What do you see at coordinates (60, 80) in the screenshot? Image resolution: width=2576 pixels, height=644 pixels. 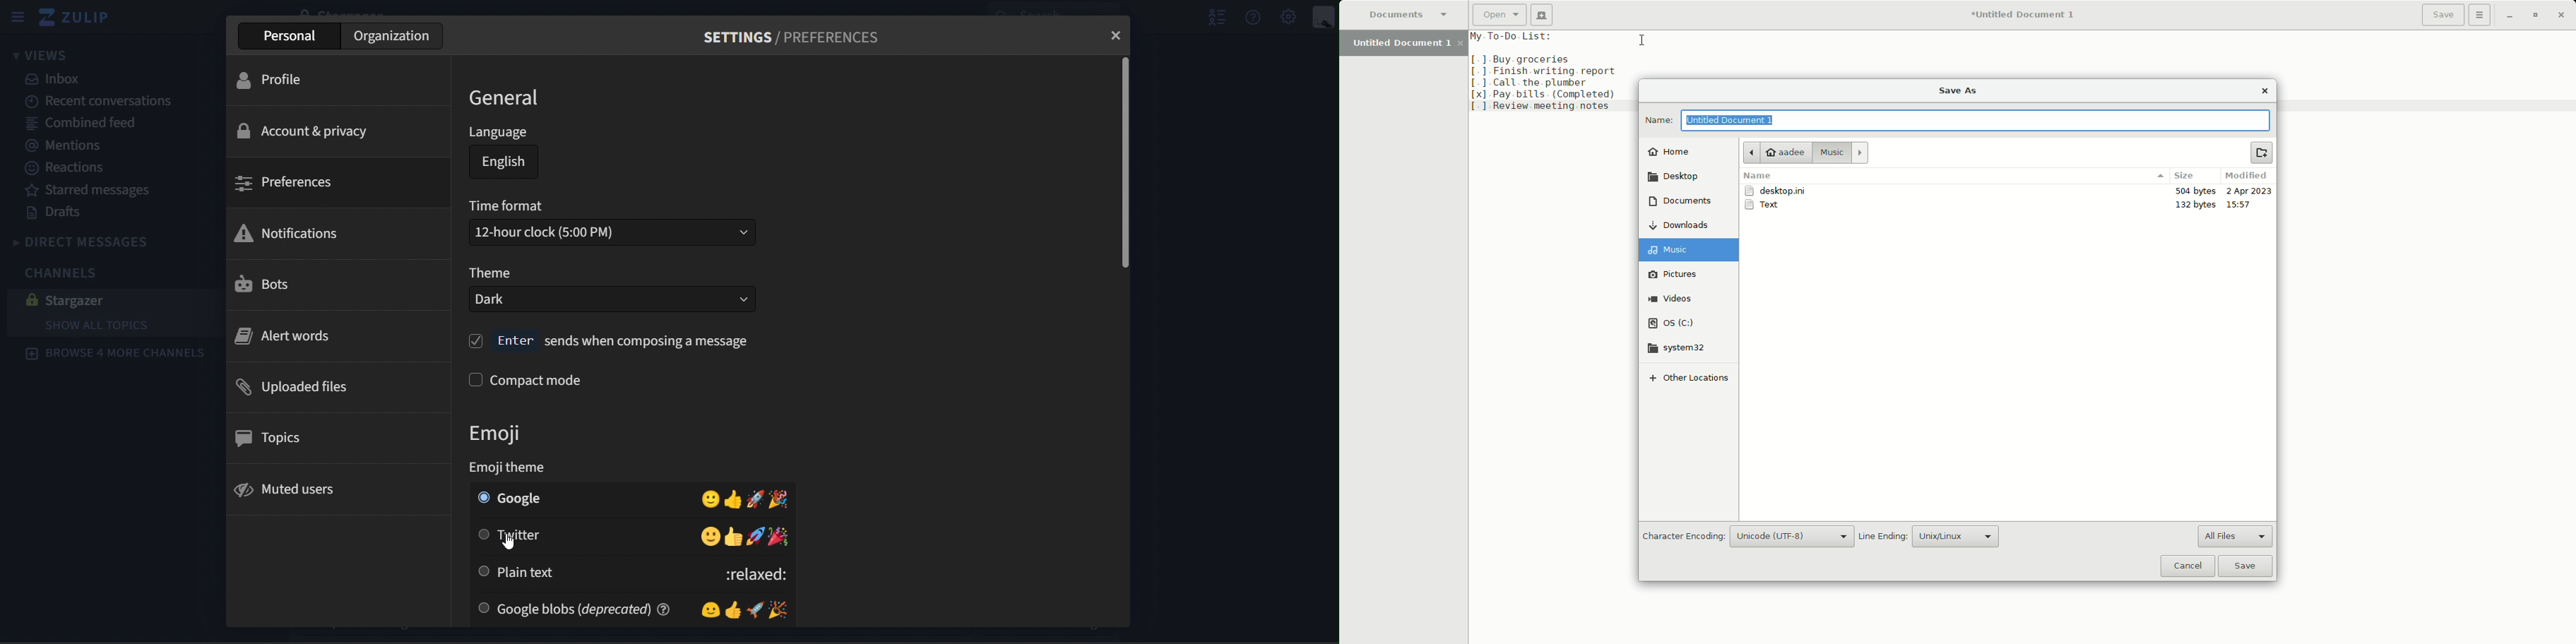 I see `inbox` at bounding box center [60, 80].